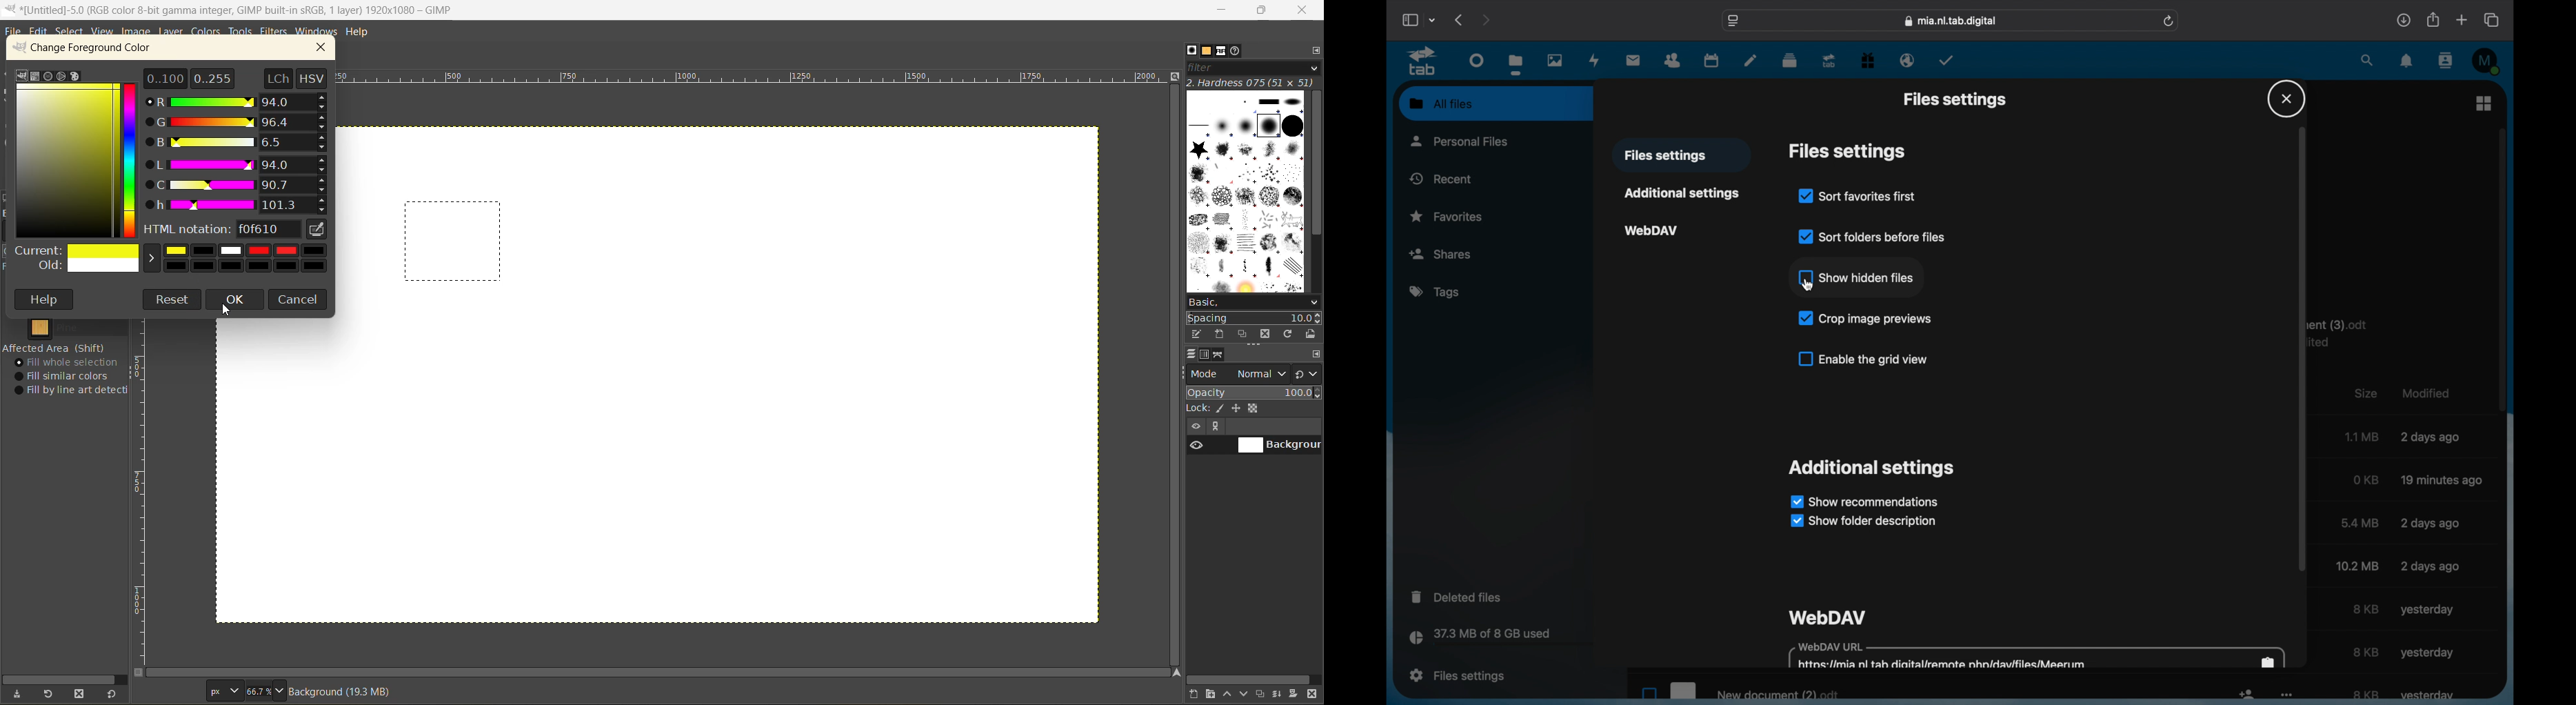 The width and height of the screenshot is (2576, 728). I want to click on webdav, so click(1651, 231).